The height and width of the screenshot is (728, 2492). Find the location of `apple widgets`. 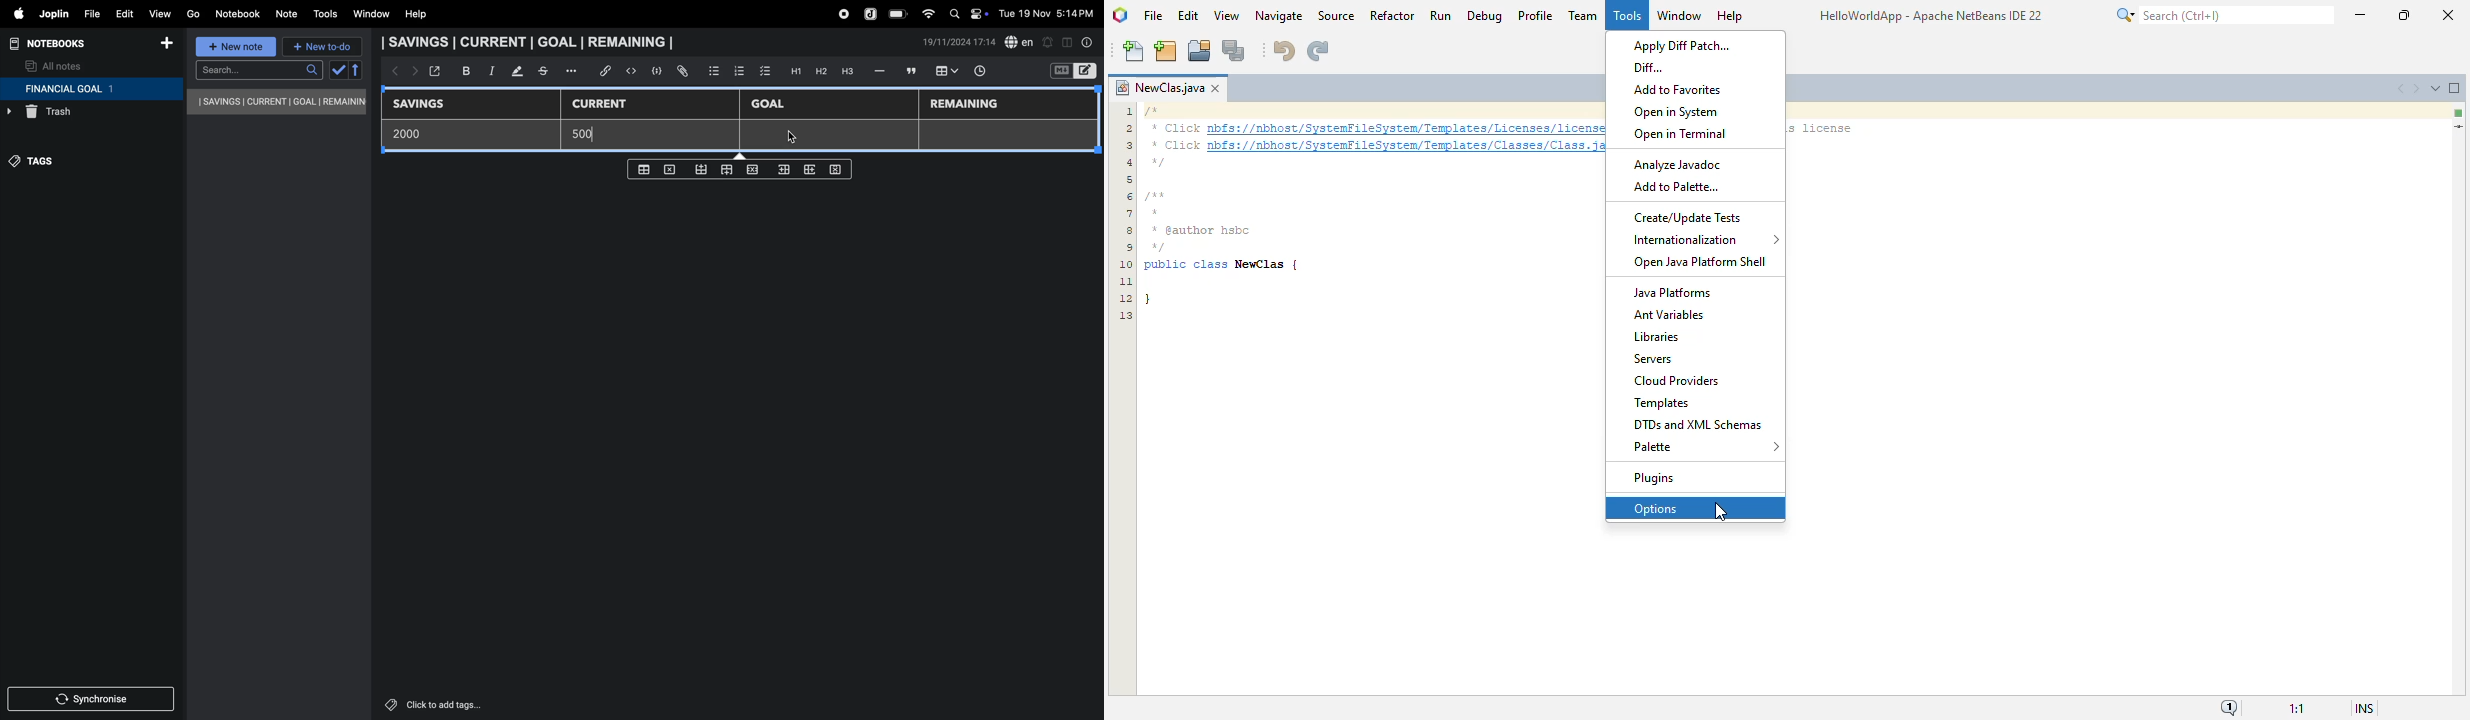

apple widgets is located at coordinates (966, 12).